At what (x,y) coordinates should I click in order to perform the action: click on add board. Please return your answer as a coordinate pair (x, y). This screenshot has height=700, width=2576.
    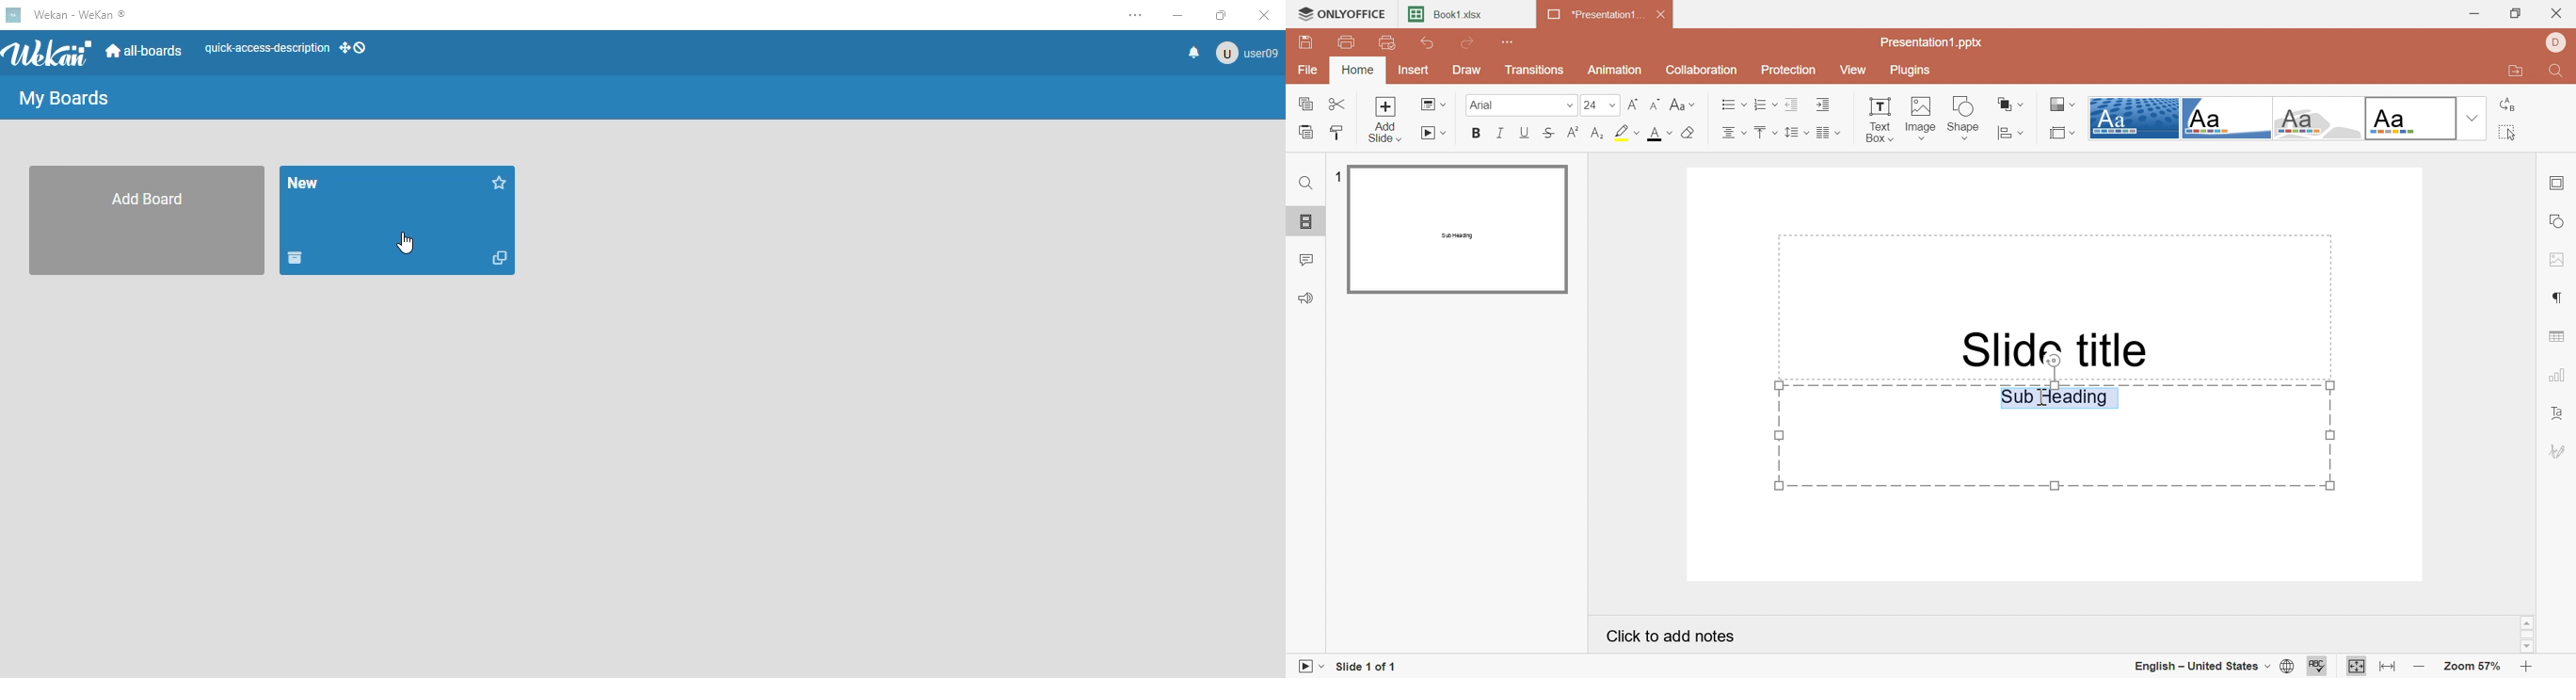
    Looking at the image, I should click on (153, 219).